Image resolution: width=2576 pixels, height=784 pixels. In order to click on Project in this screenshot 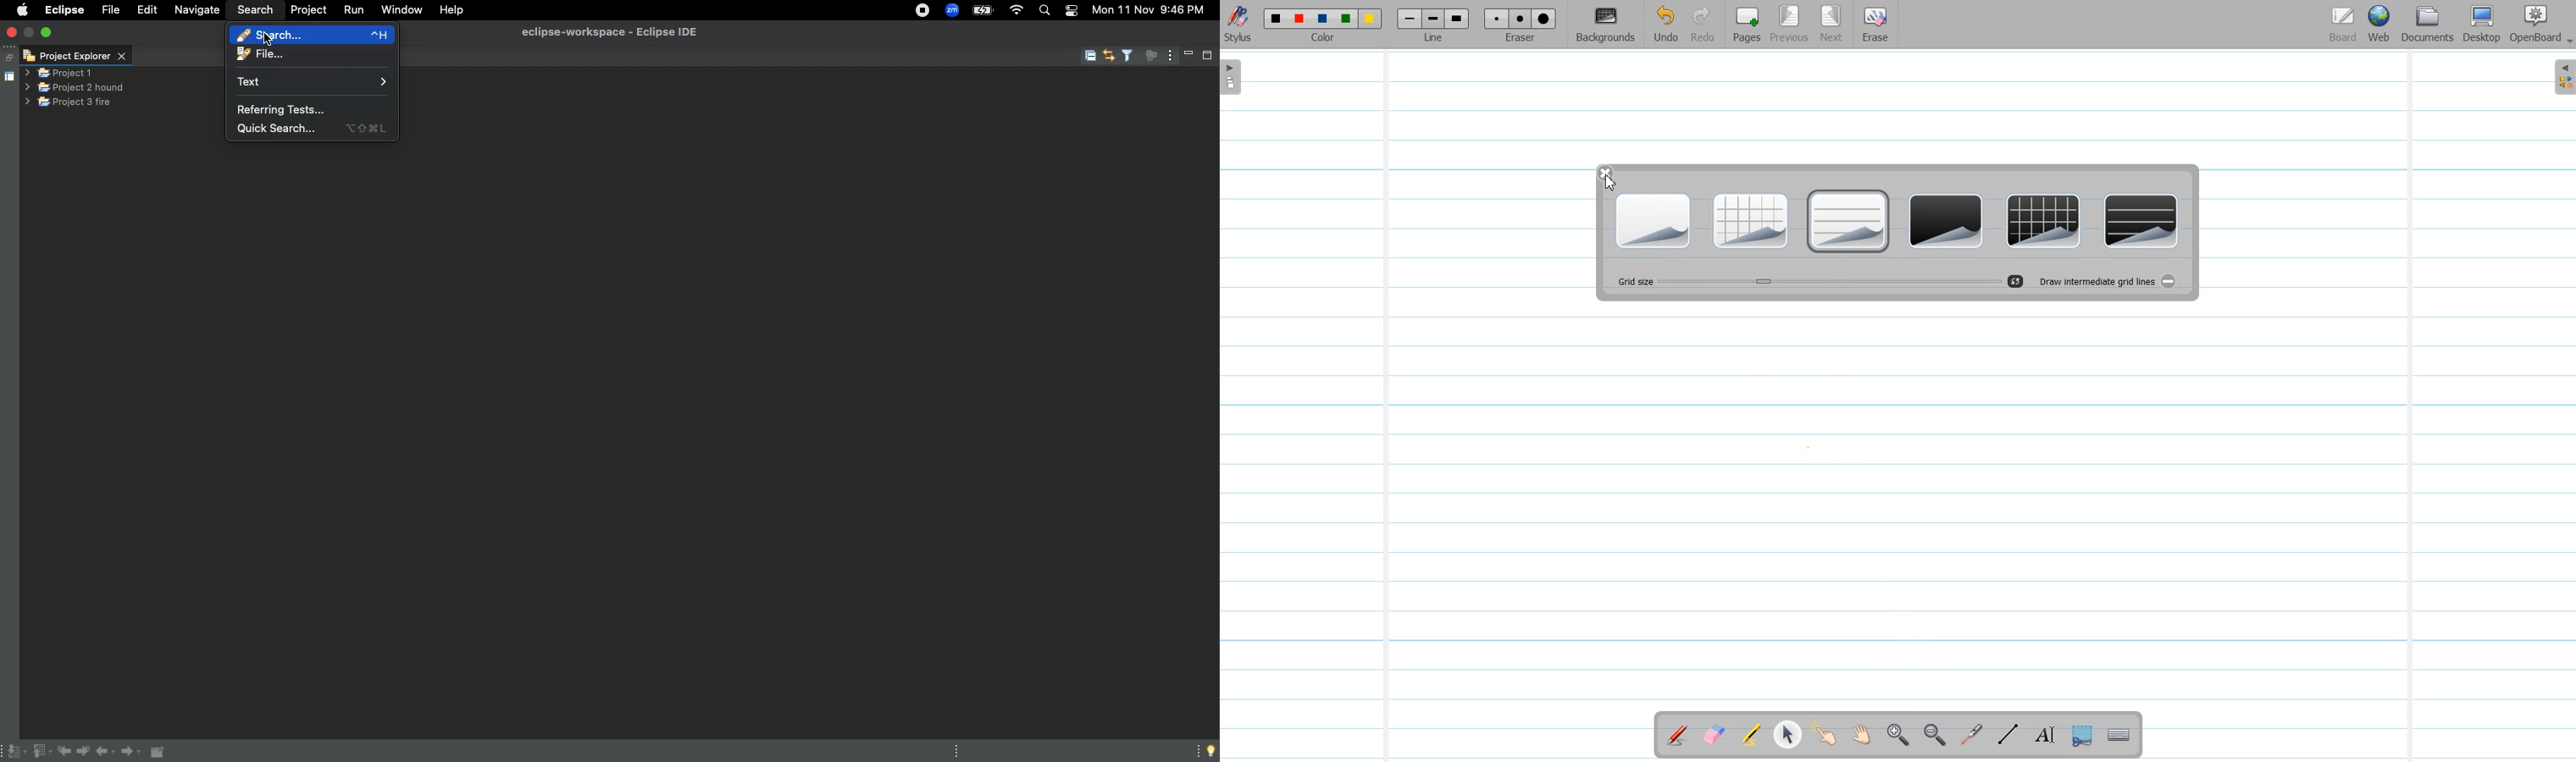, I will do `click(312, 10)`.